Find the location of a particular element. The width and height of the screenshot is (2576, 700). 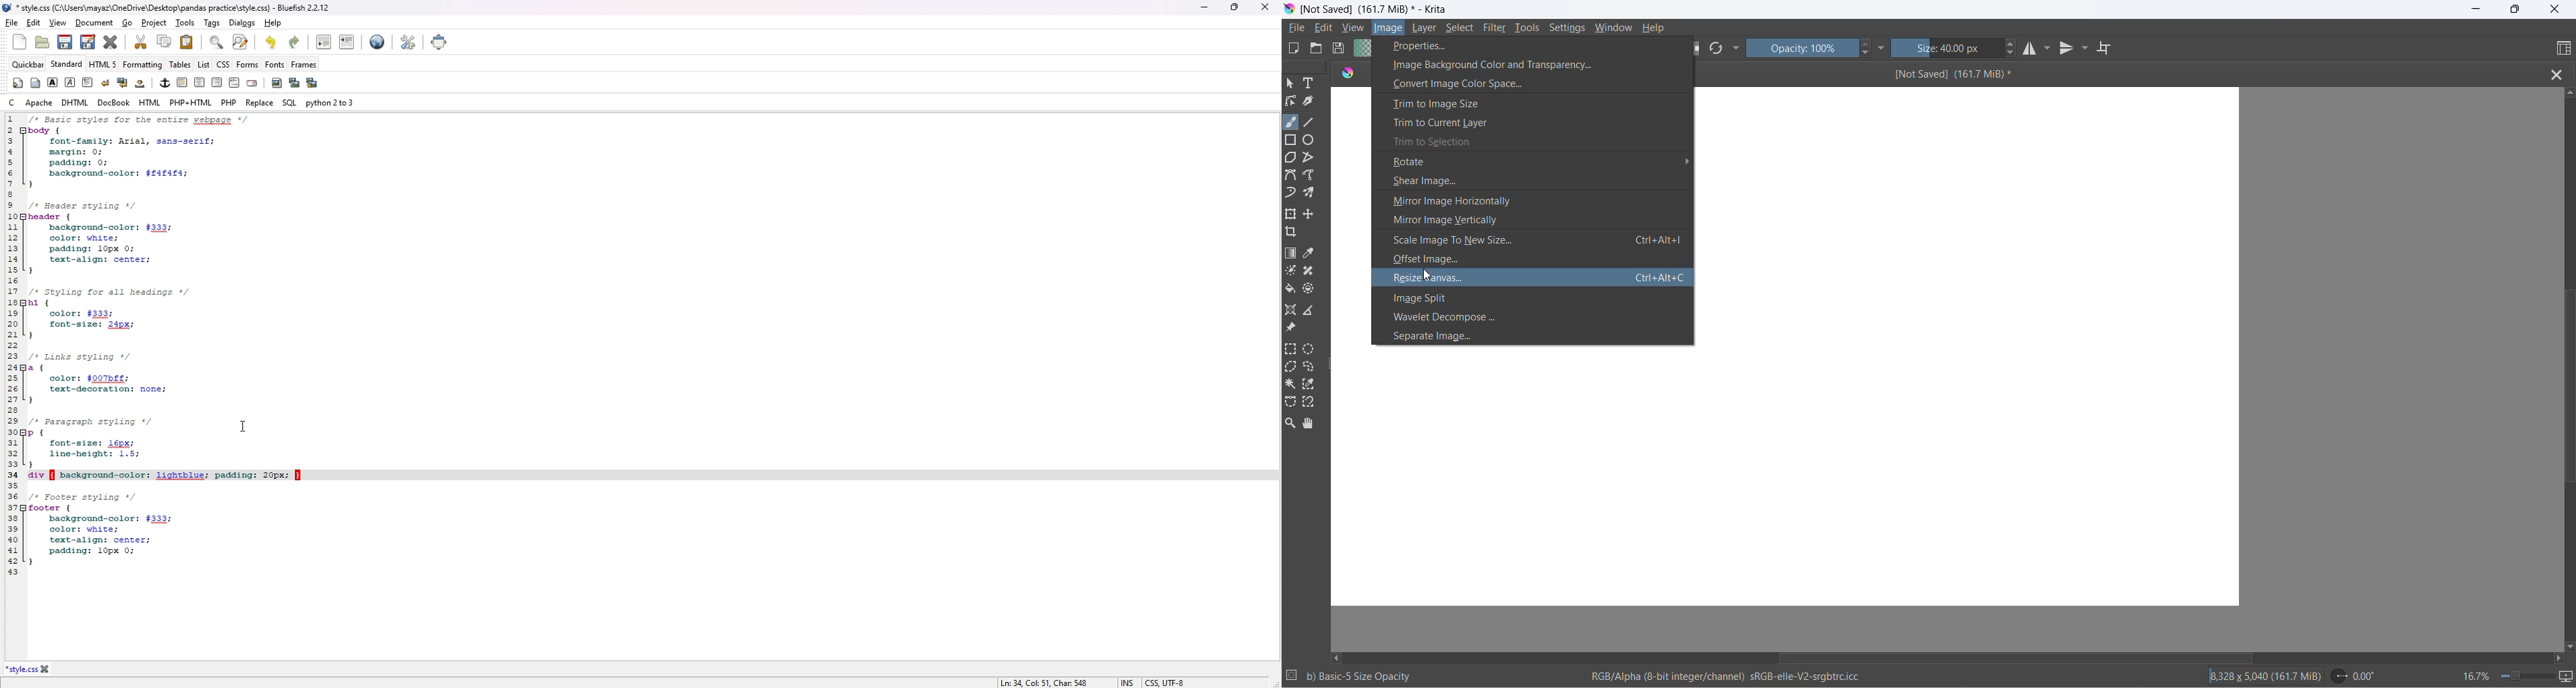

html is located at coordinates (150, 102).